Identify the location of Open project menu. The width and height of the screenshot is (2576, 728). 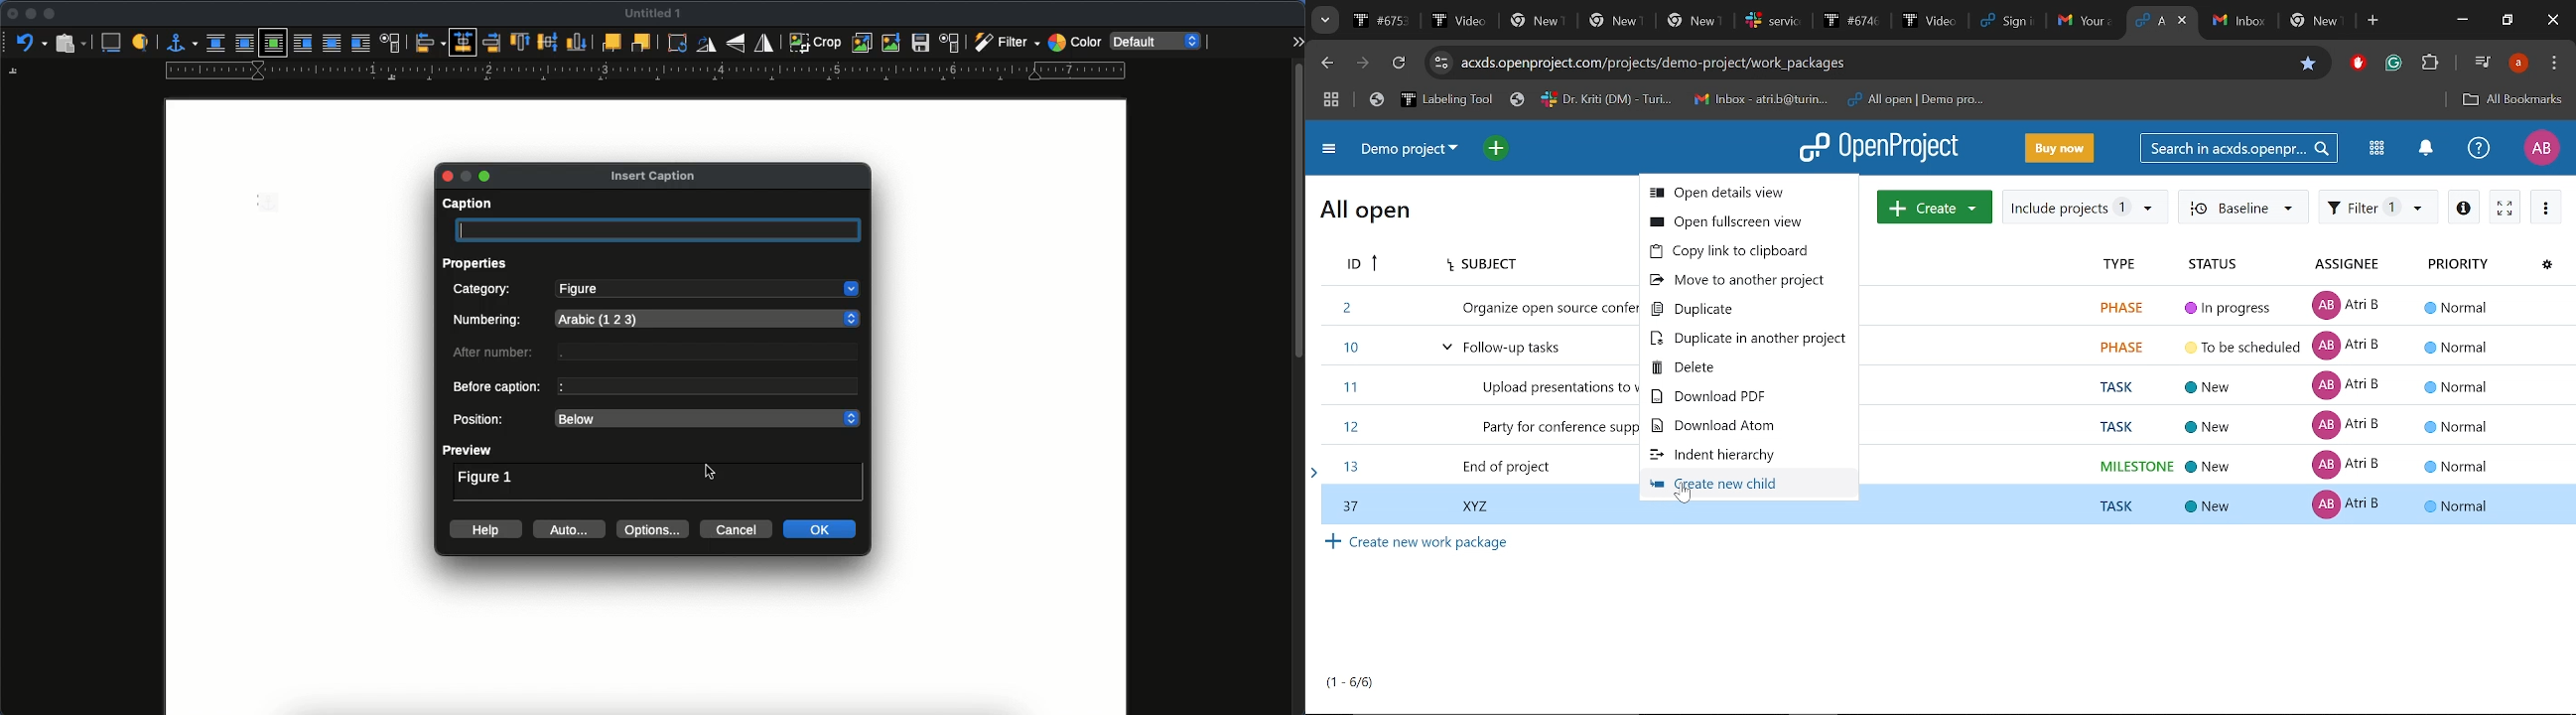
(1880, 148).